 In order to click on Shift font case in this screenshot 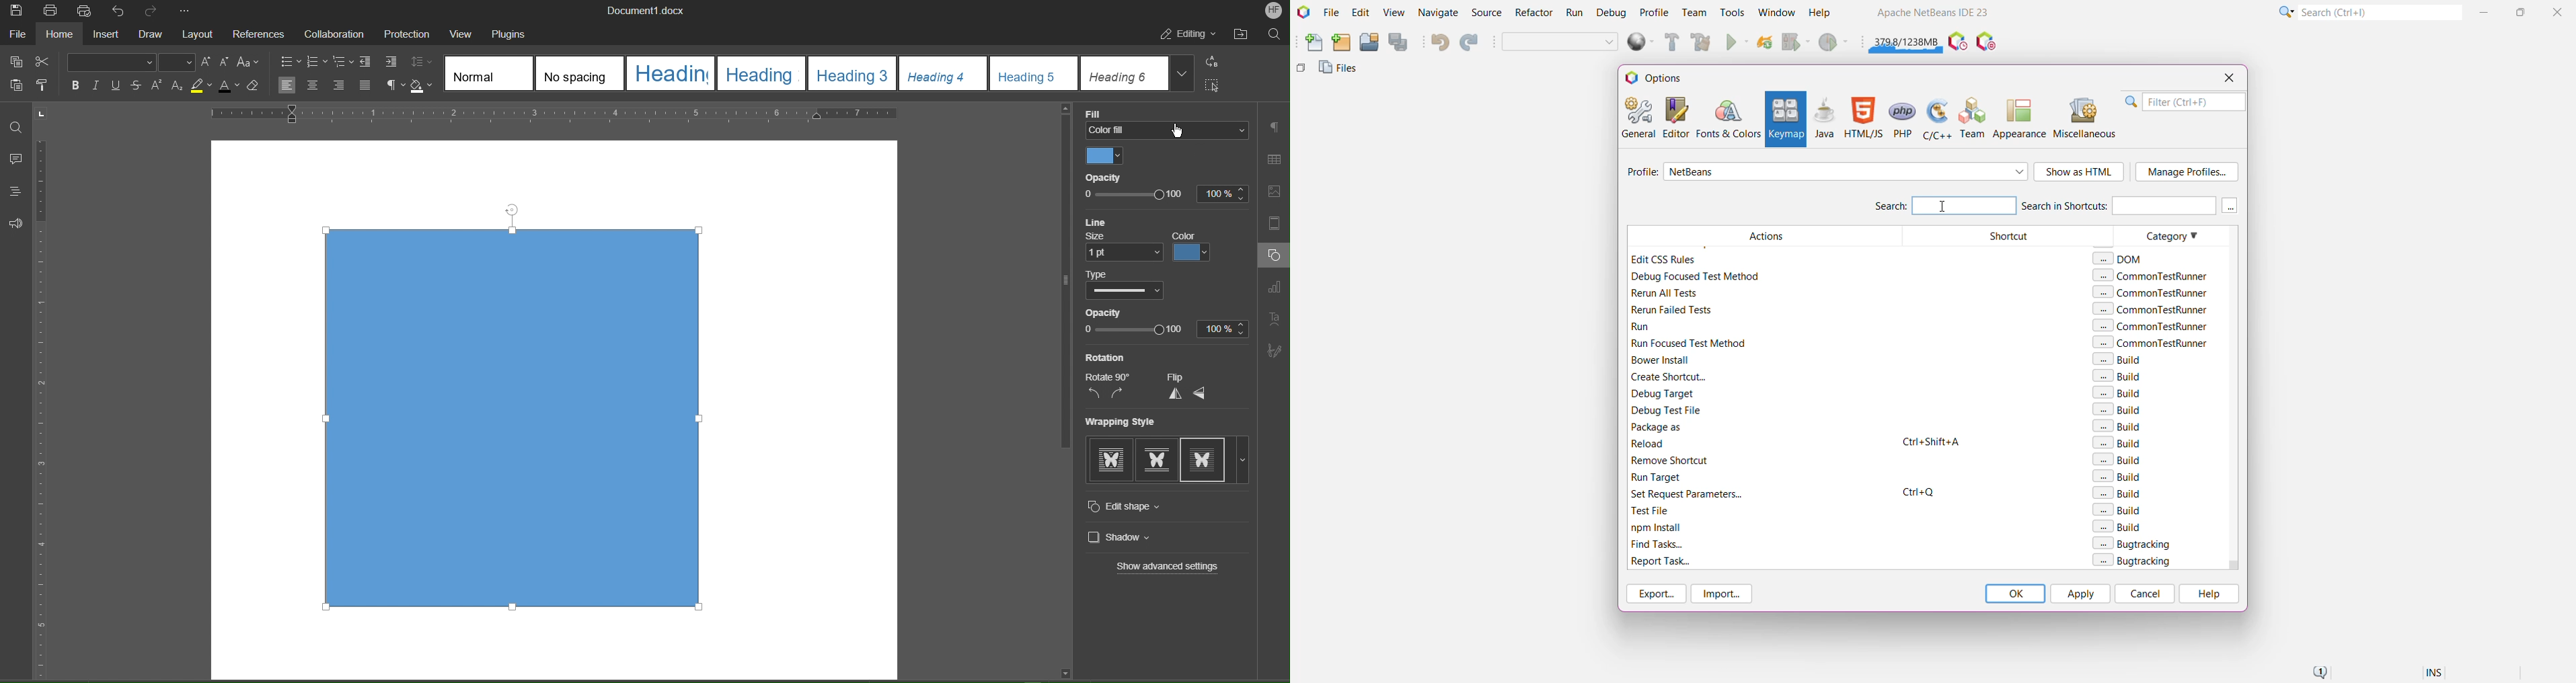, I will do `click(249, 63)`.